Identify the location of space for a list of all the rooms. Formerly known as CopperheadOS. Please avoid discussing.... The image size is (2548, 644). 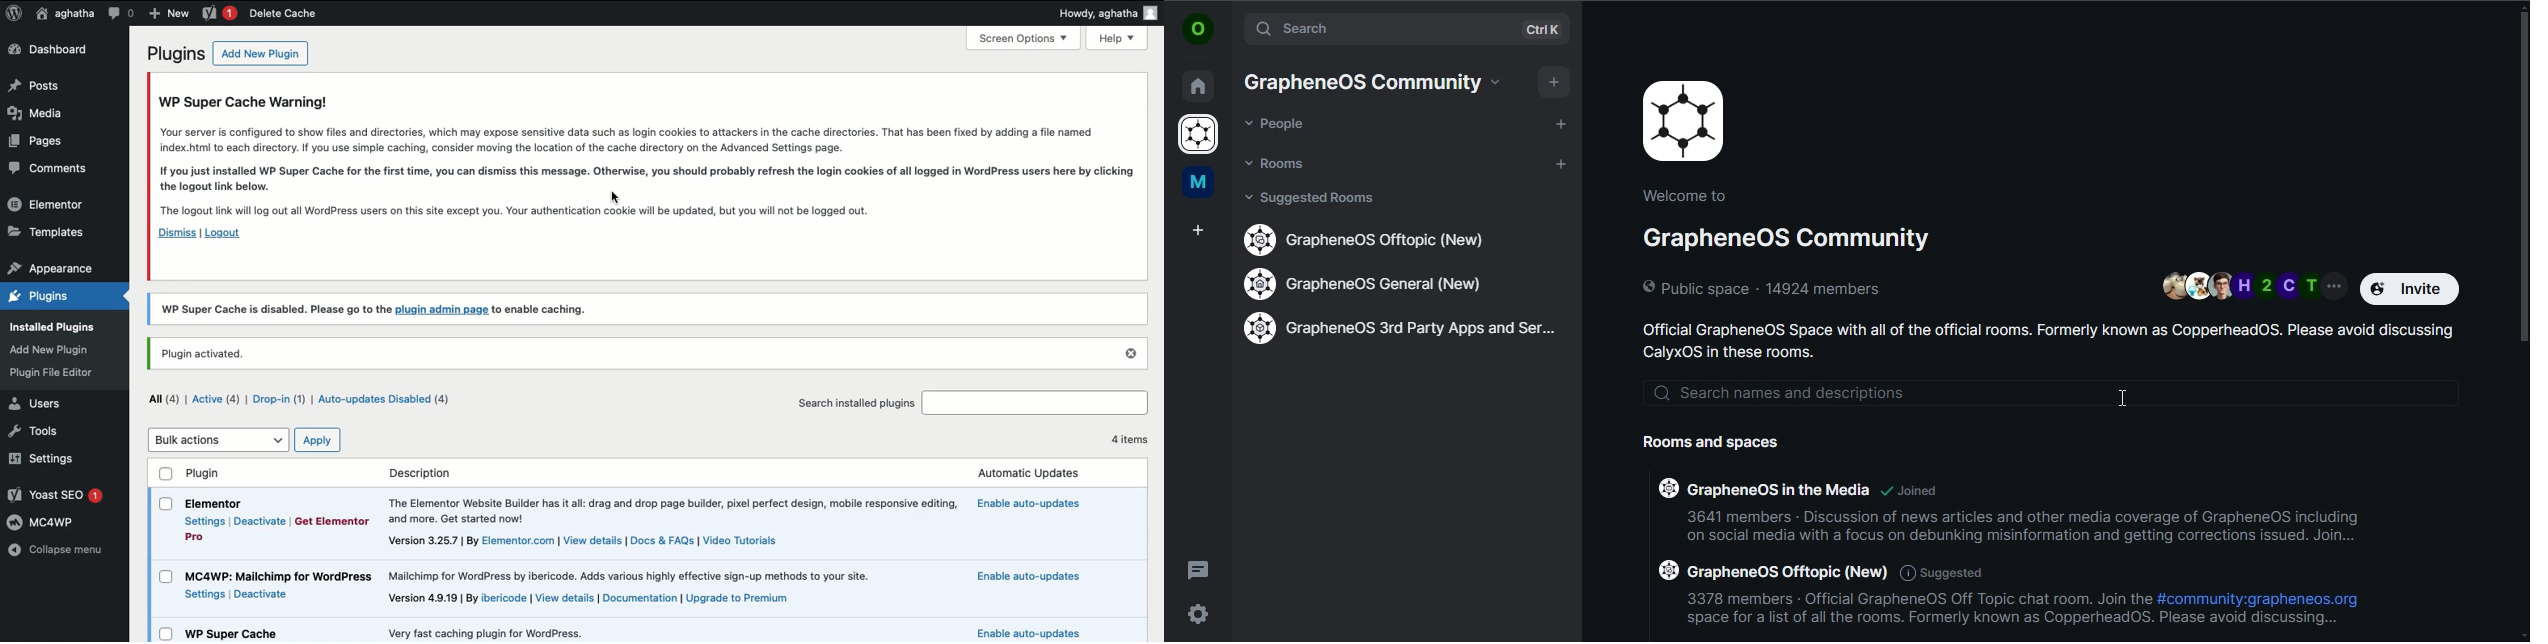
(2011, 620).